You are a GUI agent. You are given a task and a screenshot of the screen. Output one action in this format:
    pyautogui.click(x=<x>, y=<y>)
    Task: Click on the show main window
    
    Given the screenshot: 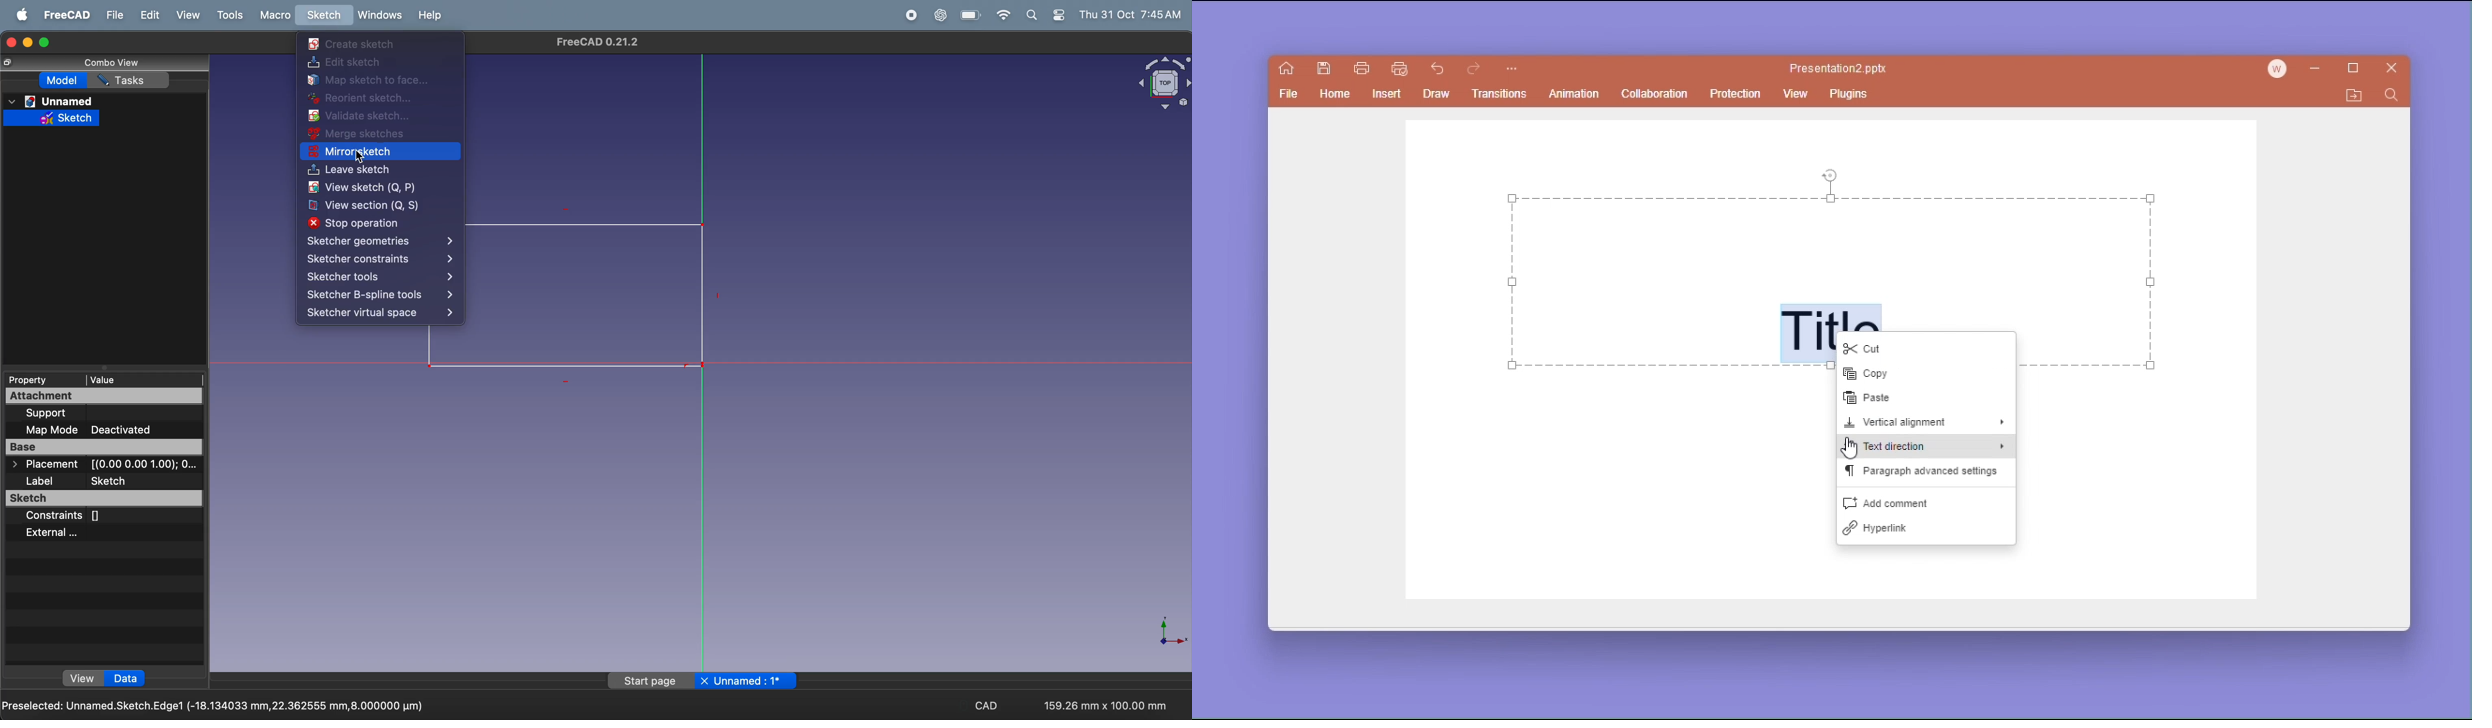 What is the action you would take?
    pyautogui.click(x=1287, y=69)
    